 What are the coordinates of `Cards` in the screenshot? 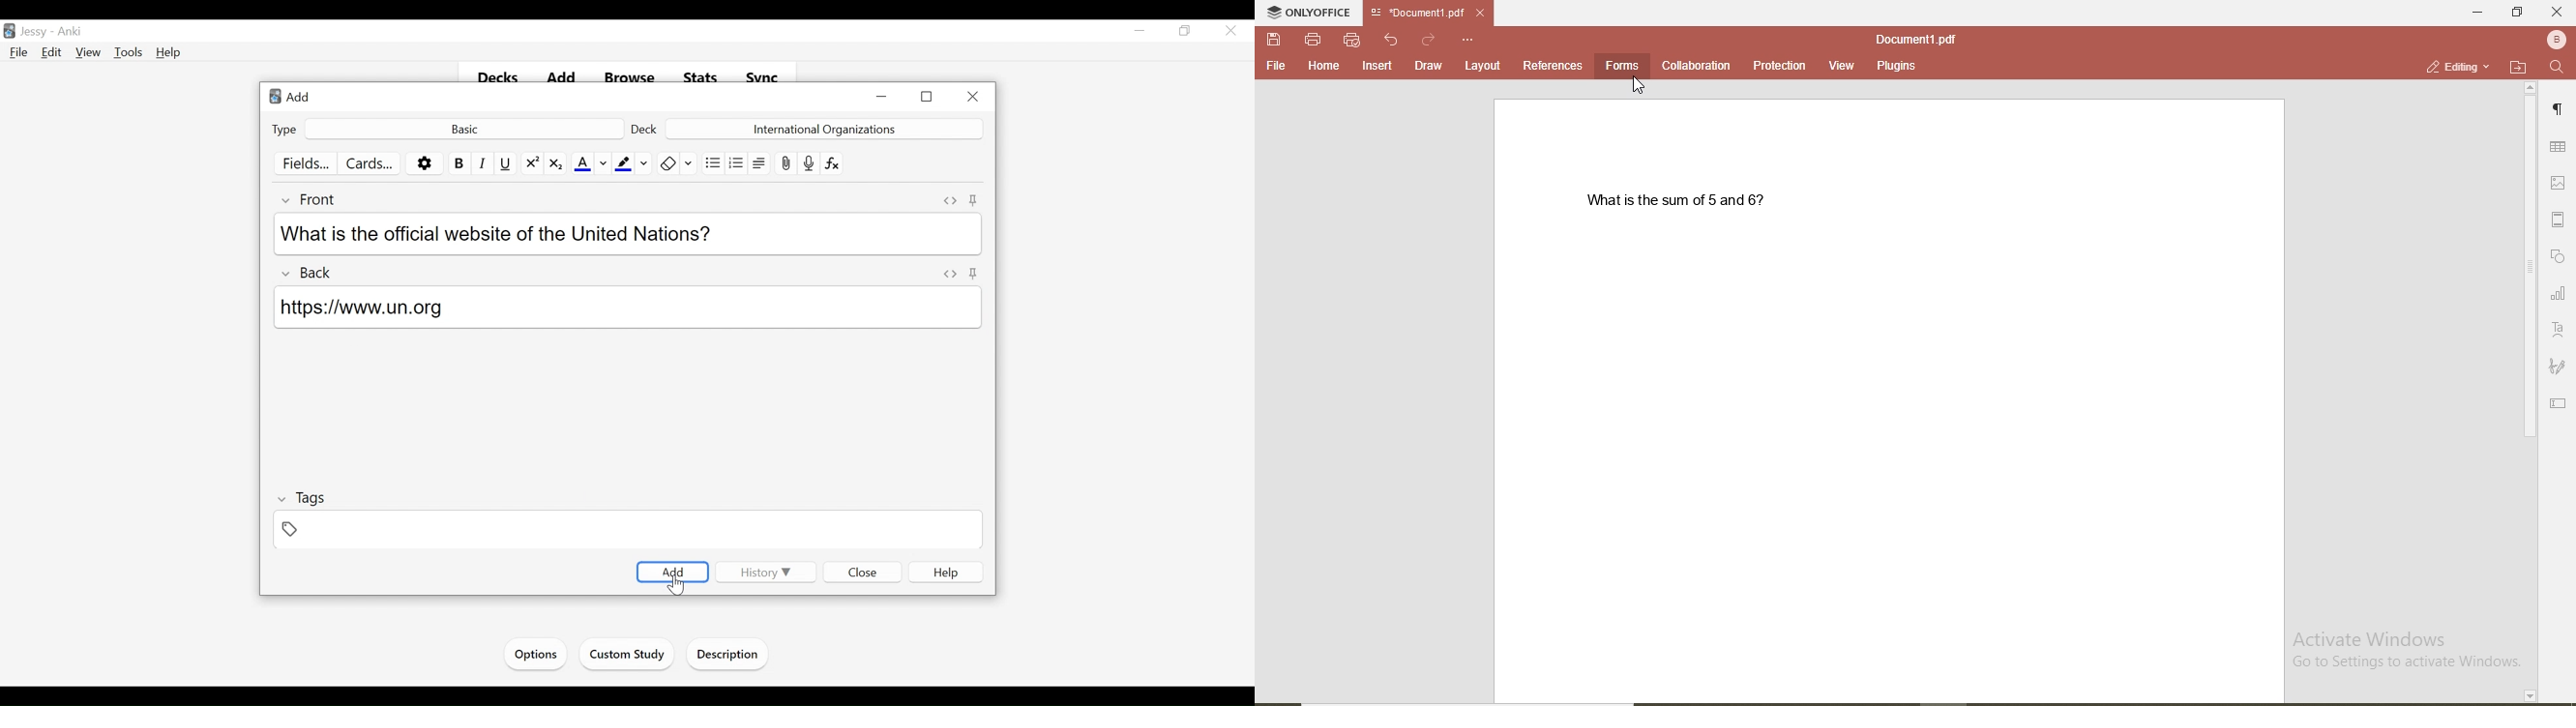 It's located at (367, 163).